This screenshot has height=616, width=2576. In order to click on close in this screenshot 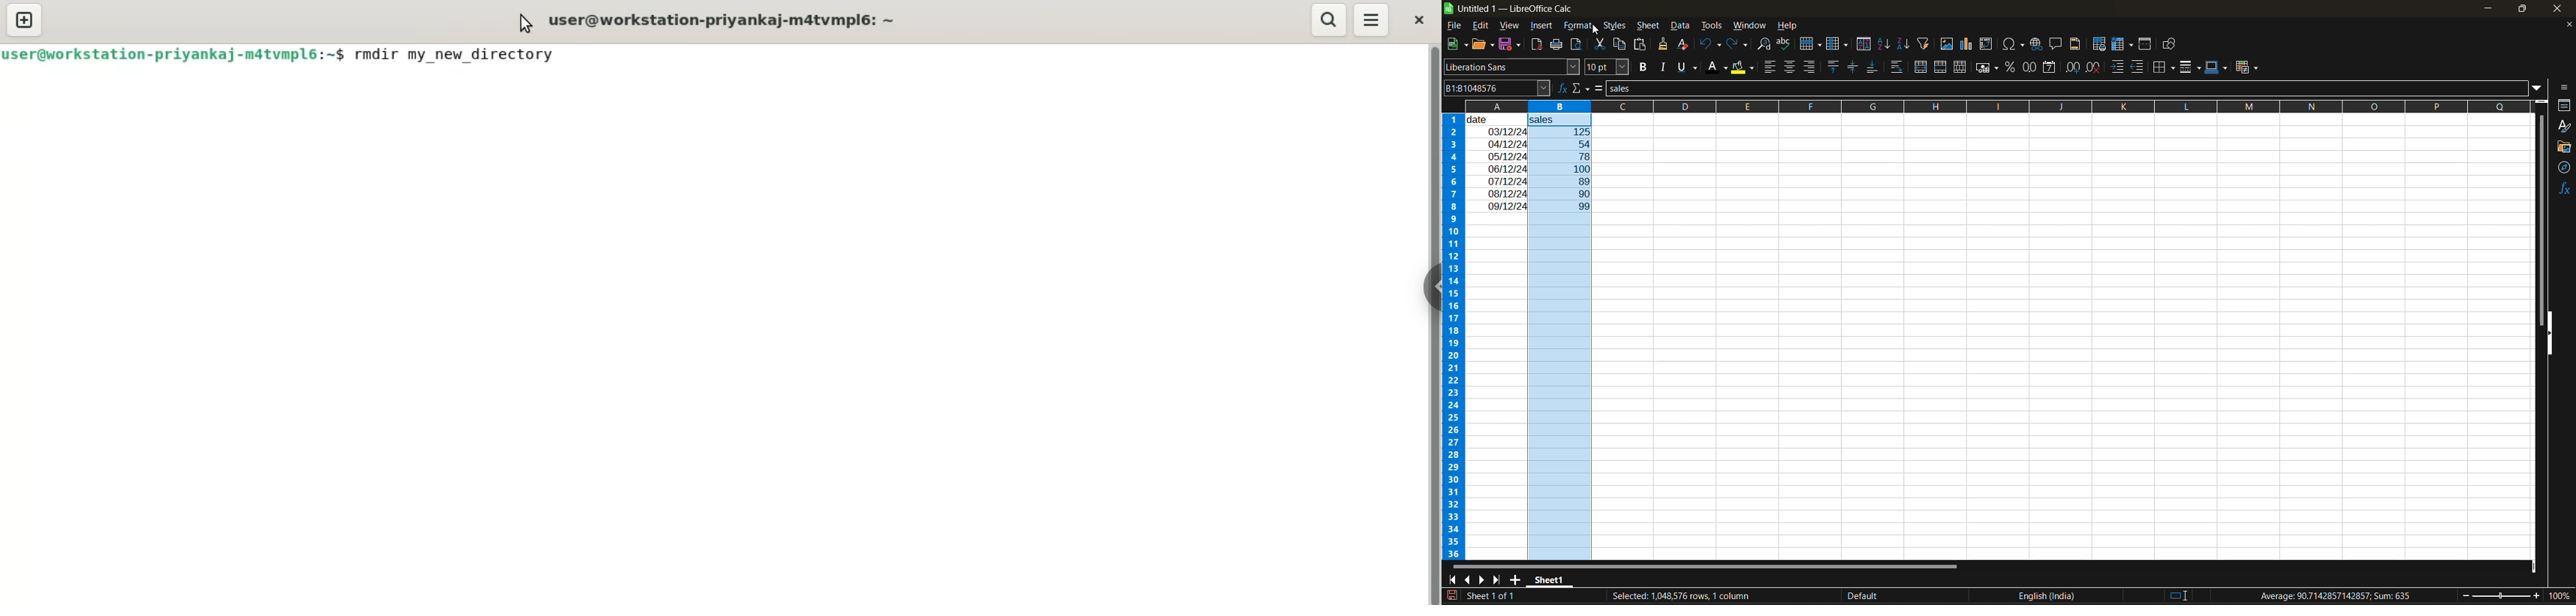, I will do `click(2564, 9)`.